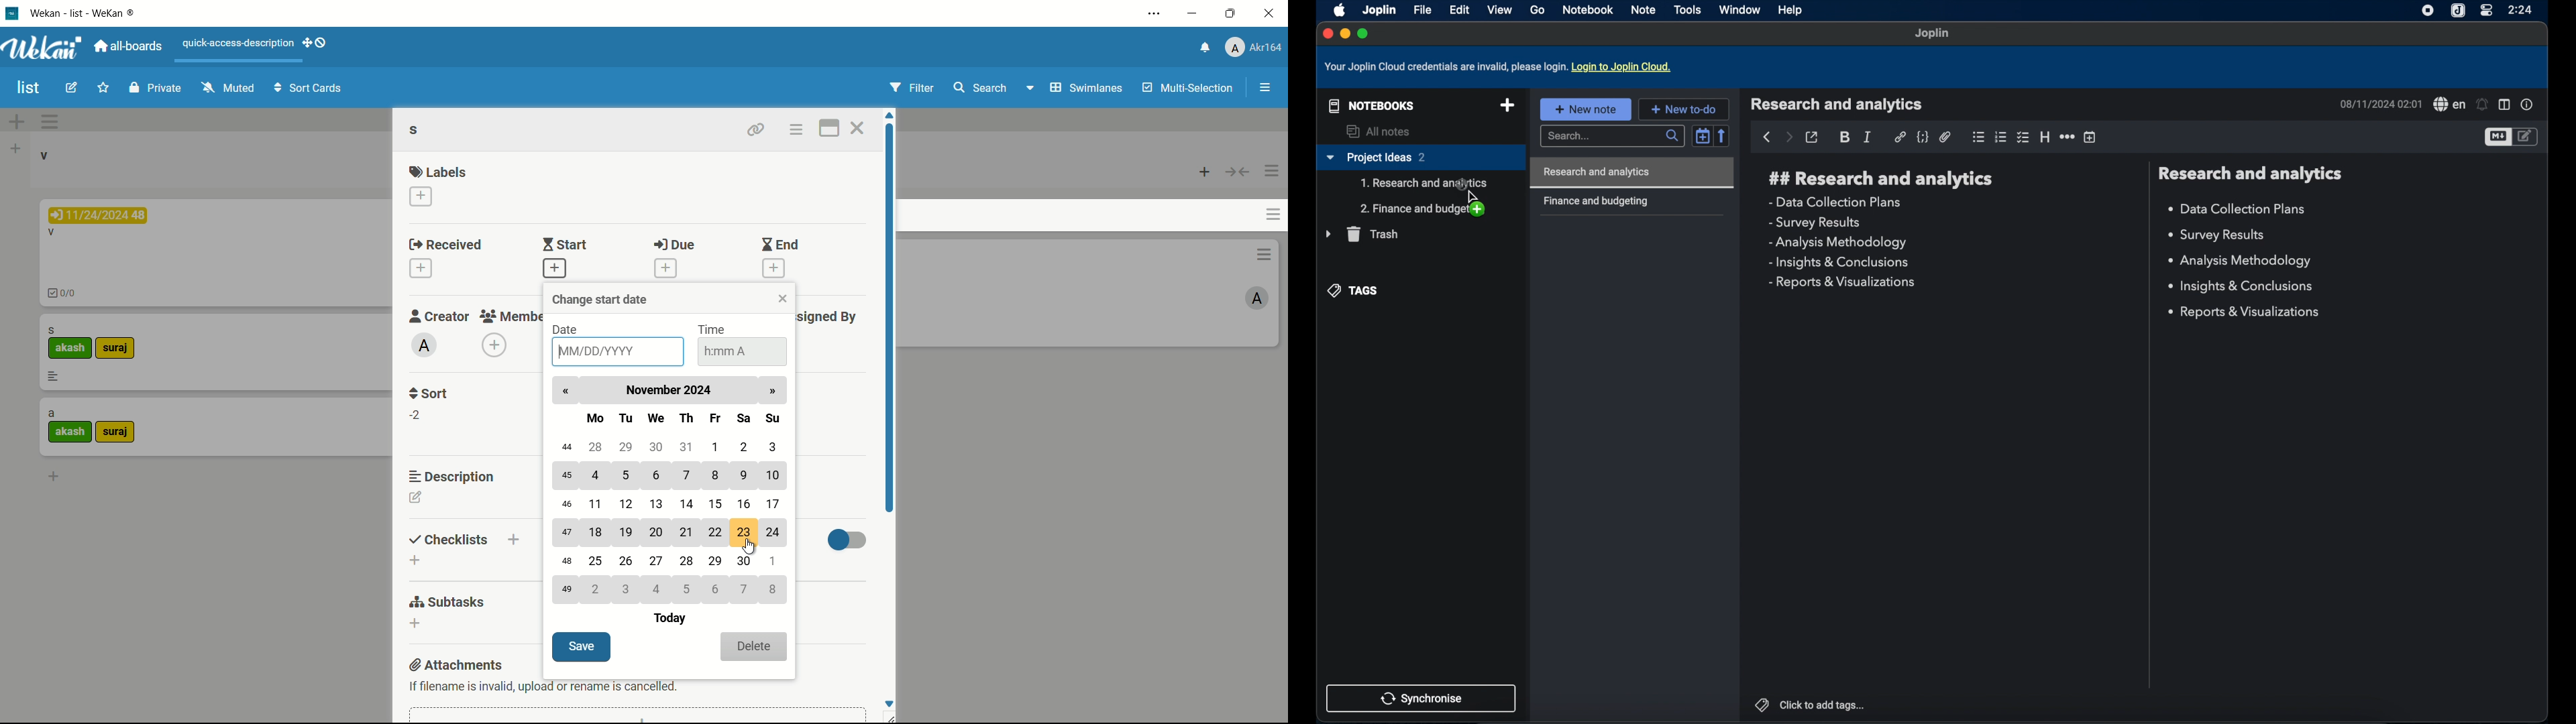  Describe the element at coordinates (239, 44) in the screenshot. I see `quick-access-description` at that location.